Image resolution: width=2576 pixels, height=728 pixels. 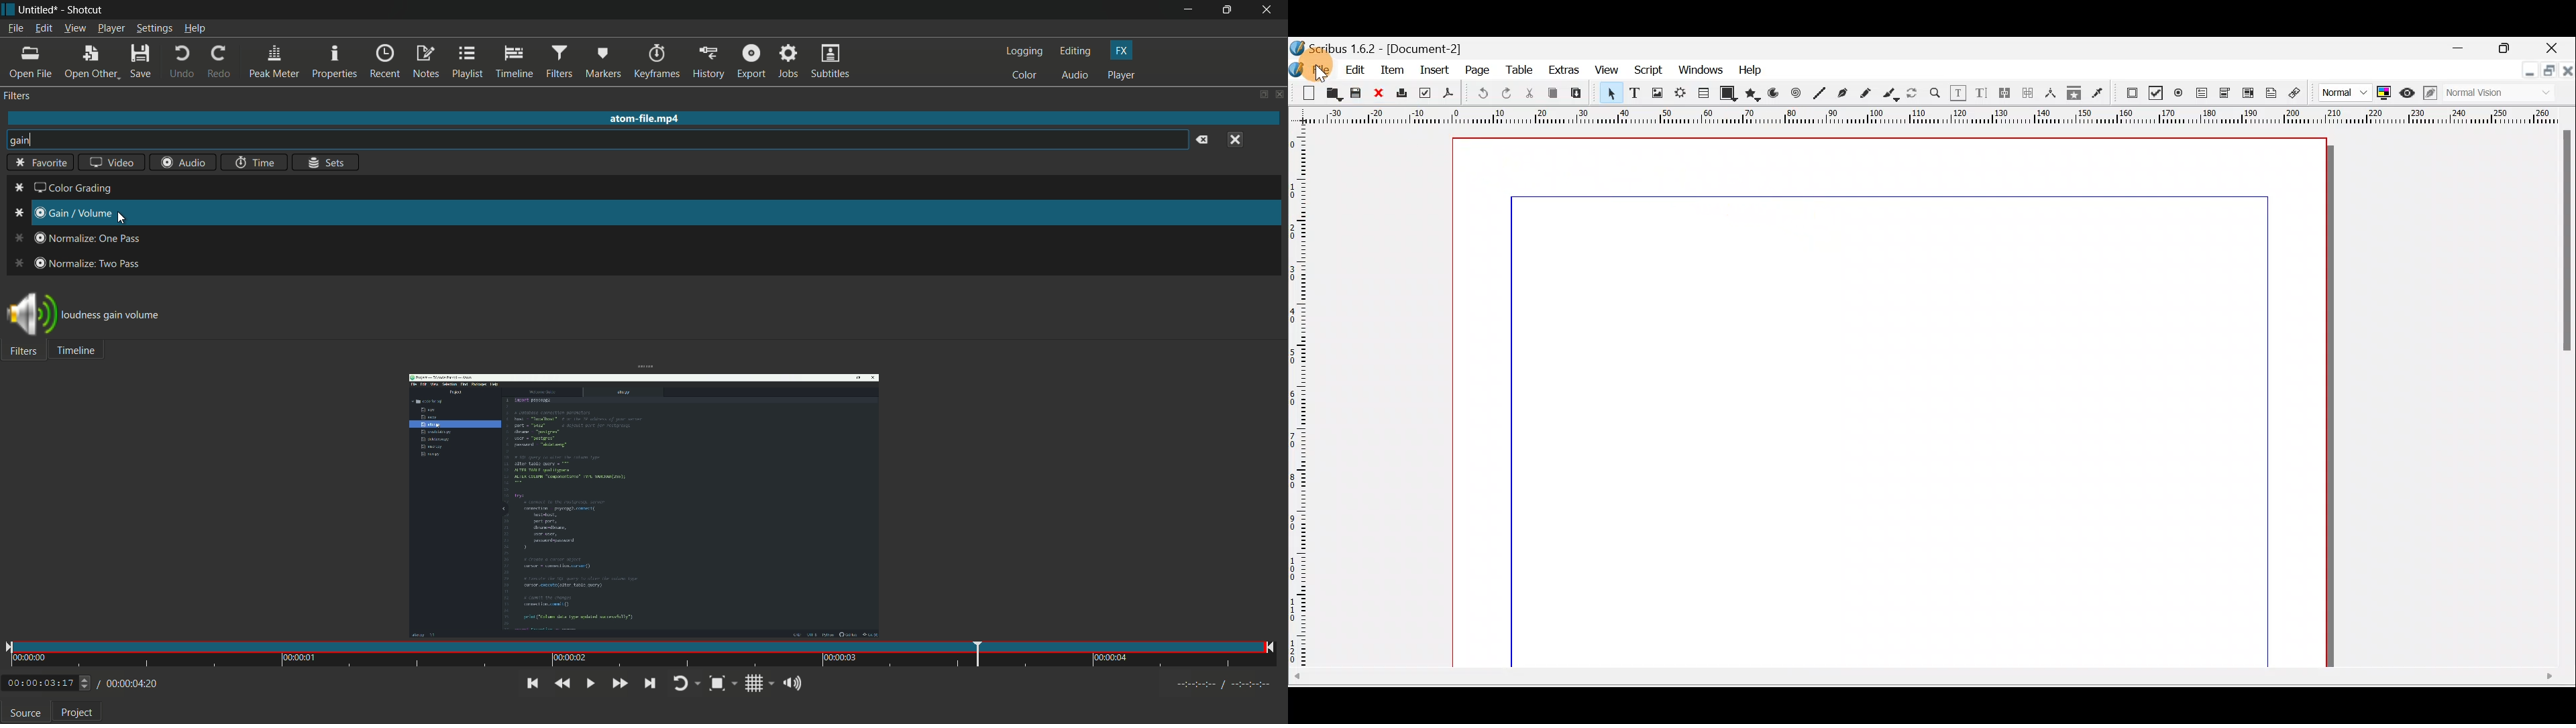 What do you see at coordinates (1311, 68) in the screenshot?
I see `File` at bounding box center [1311, 68].